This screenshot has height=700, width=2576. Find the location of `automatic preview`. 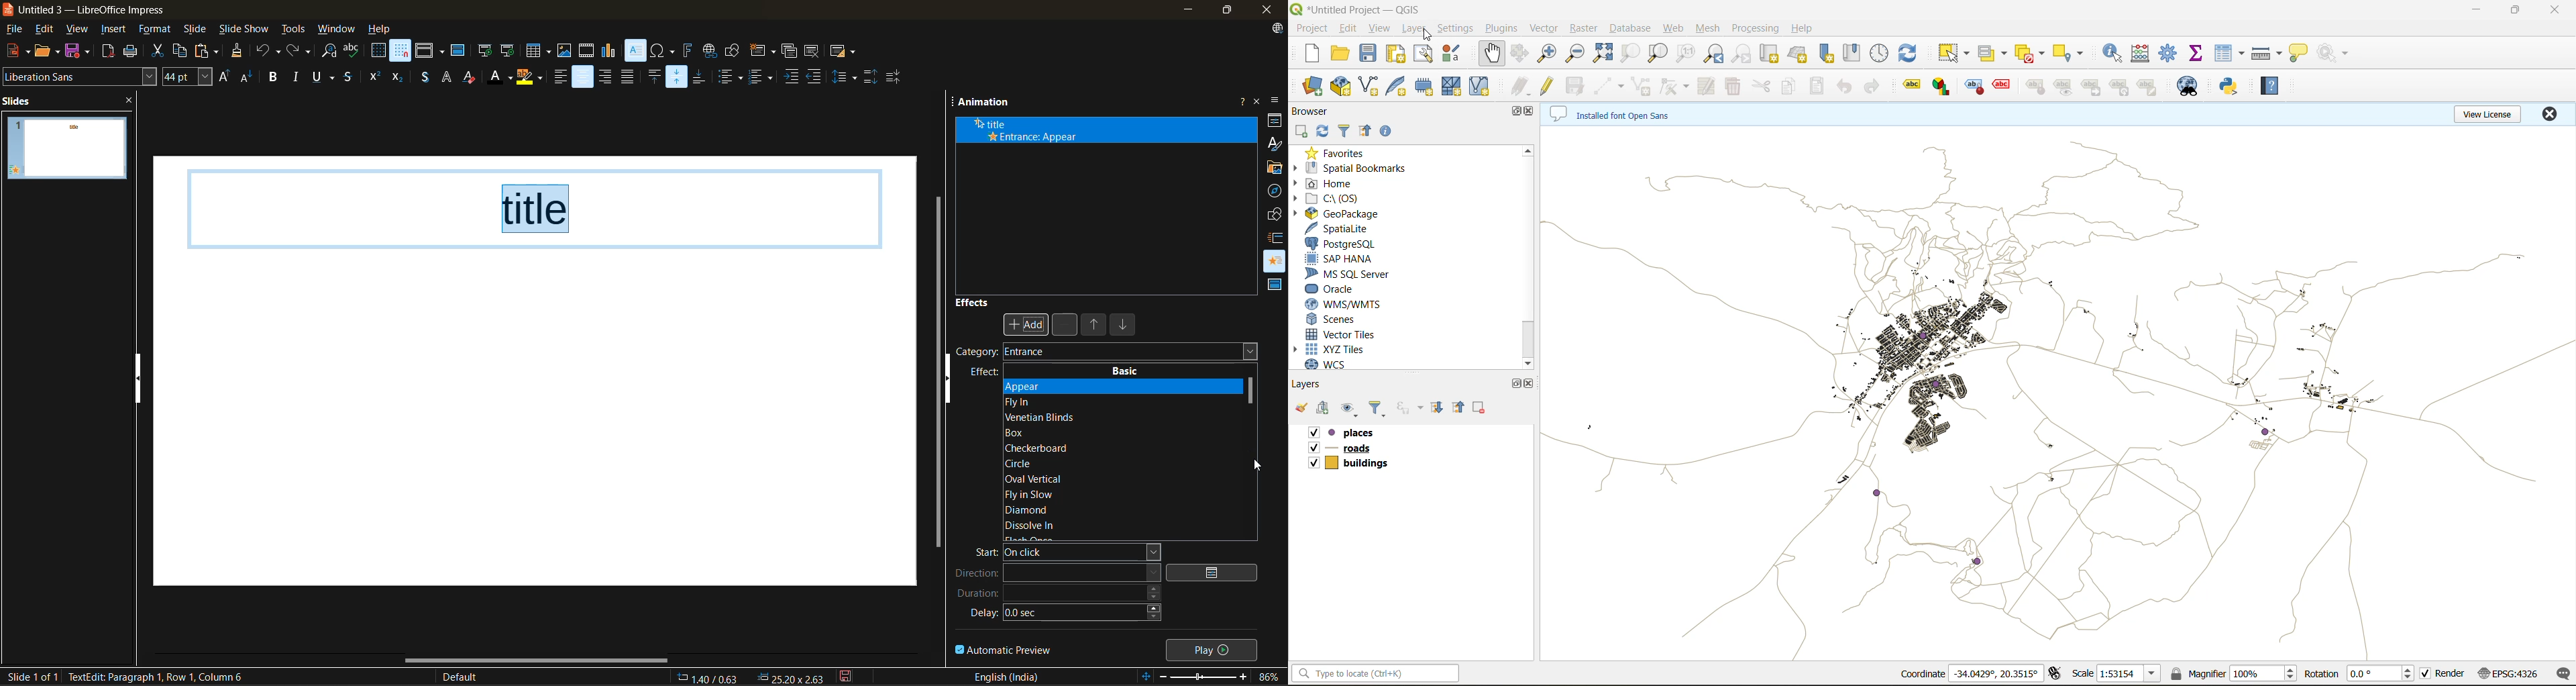

automatic preview is located at coordinates (1004, 649).